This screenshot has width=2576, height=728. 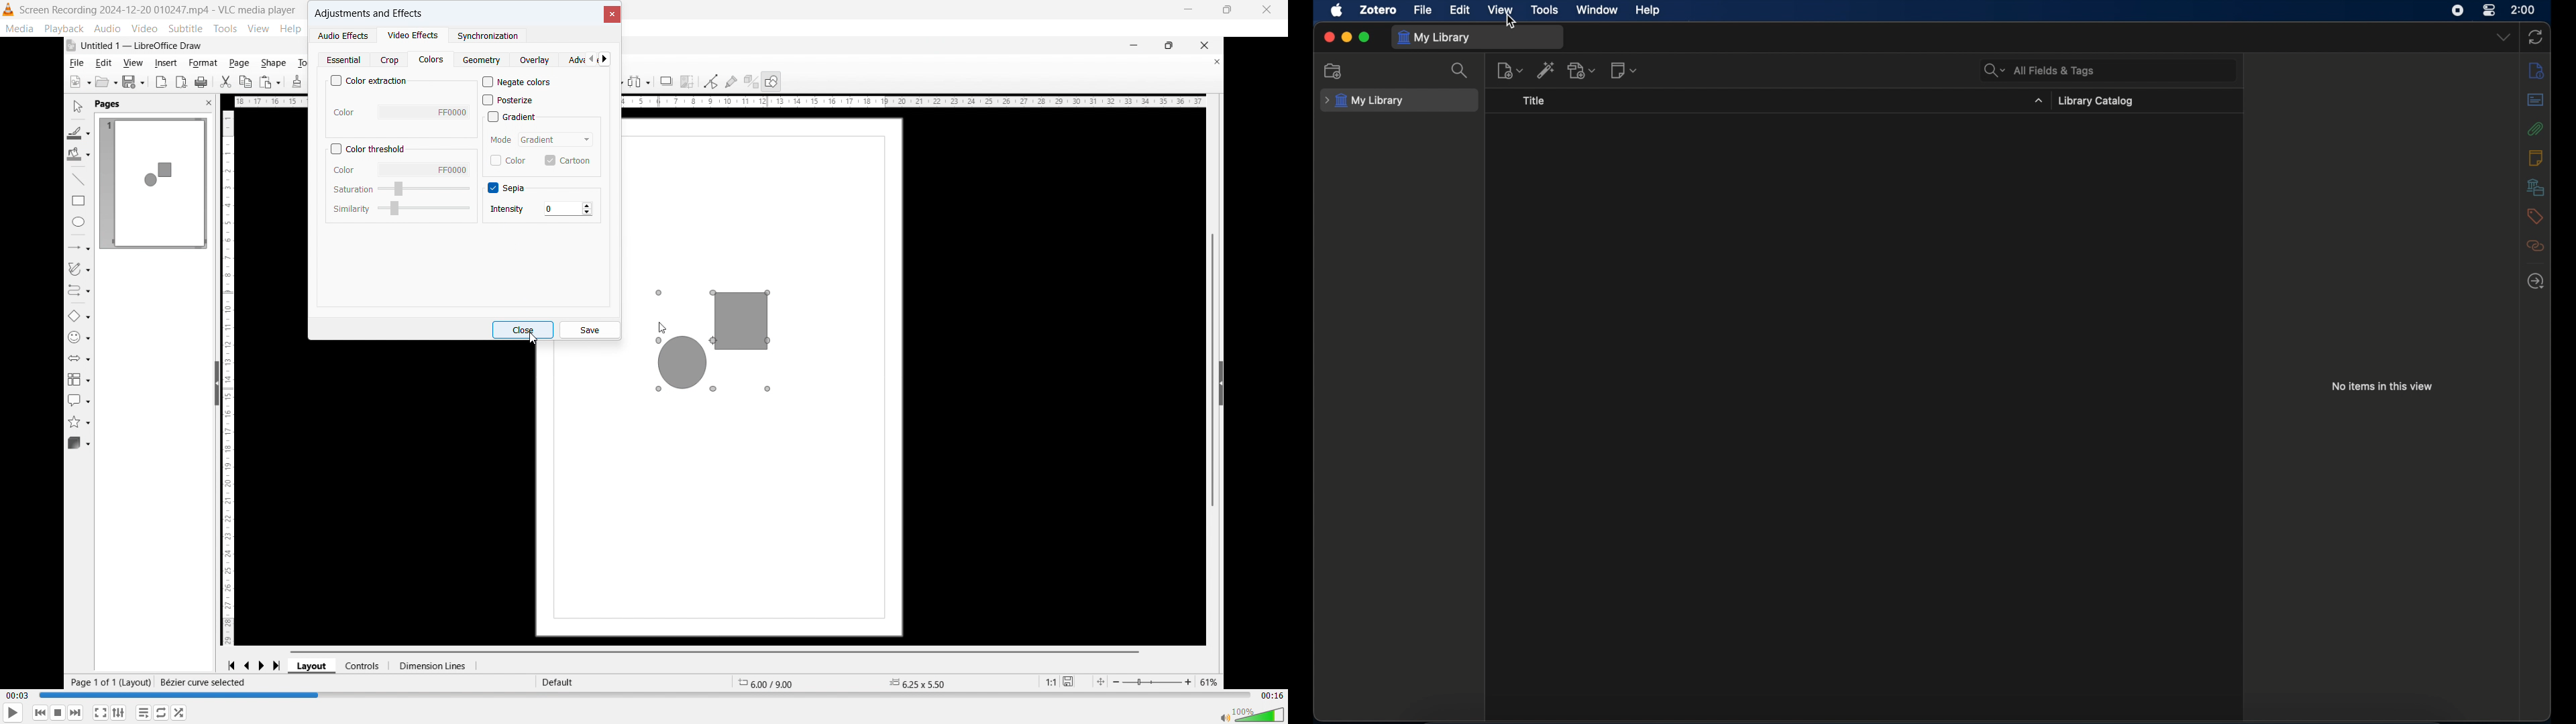 What do you see at coordinates (1364, 36) in the screenshot?
I see `maximize` at bounding box center [1364, 36].